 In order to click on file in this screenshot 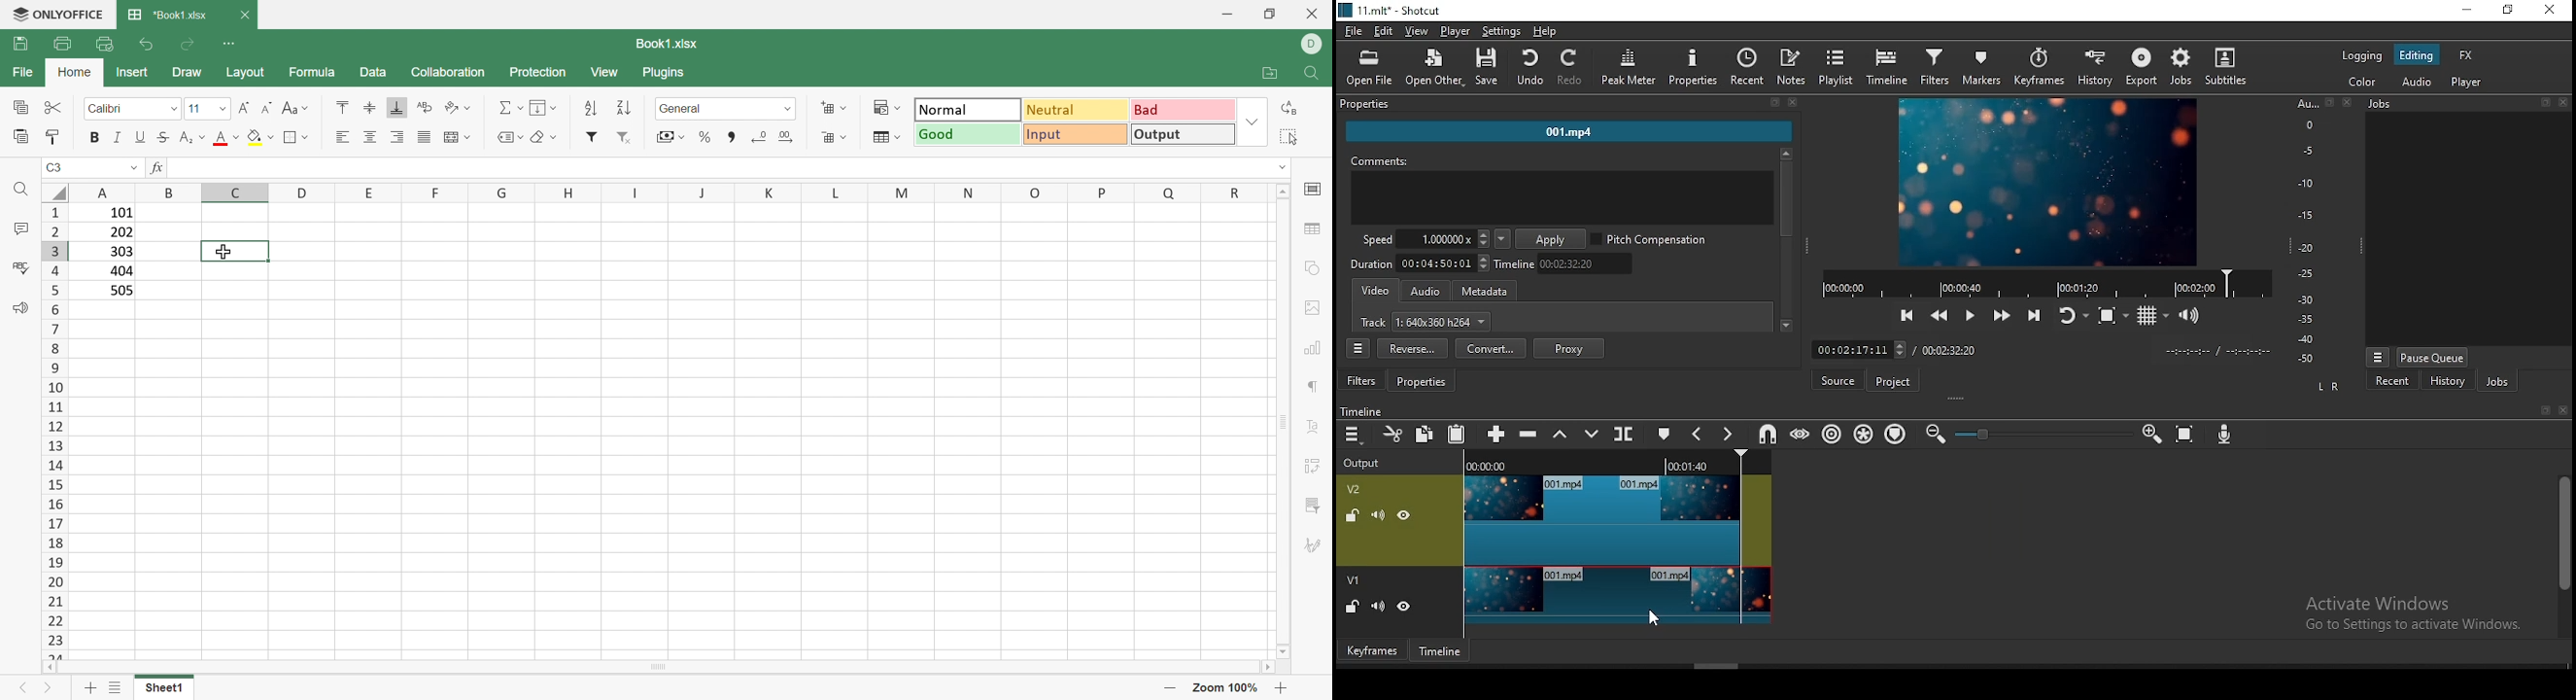, I will do `click(1352, 30)`.